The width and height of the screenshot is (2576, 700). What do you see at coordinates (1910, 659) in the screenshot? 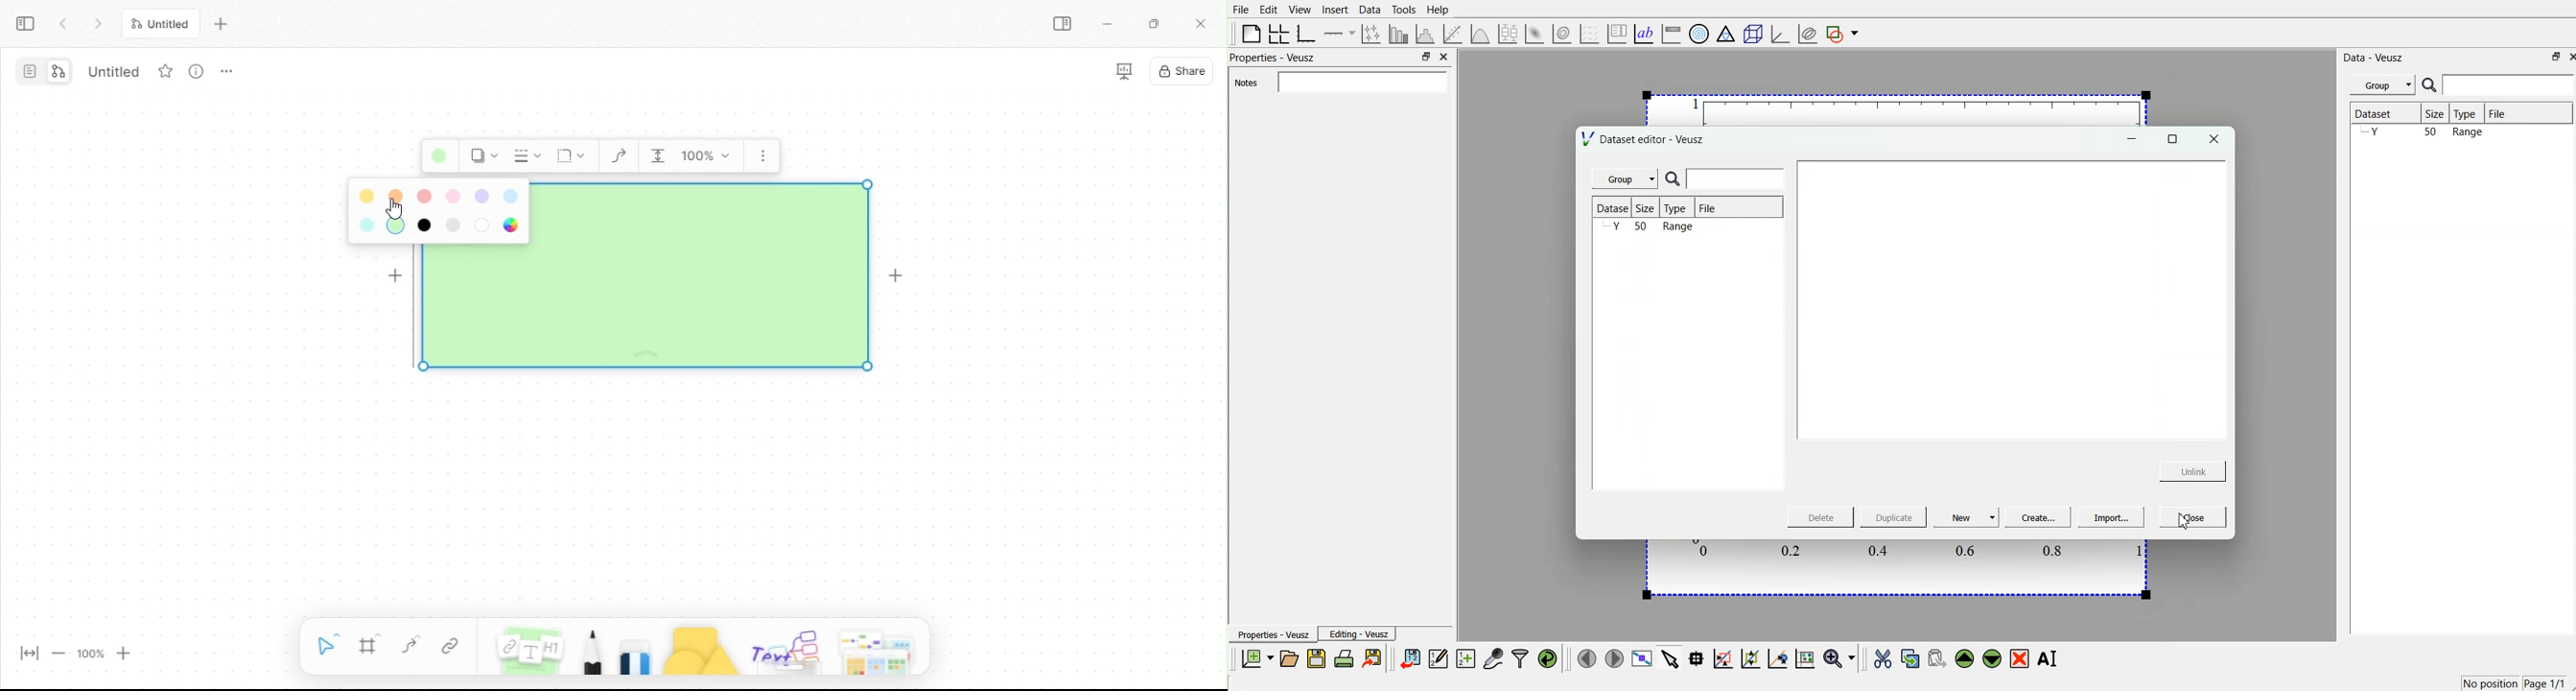
I see `copy the selected widgets` at bounding box center [1910, 659].